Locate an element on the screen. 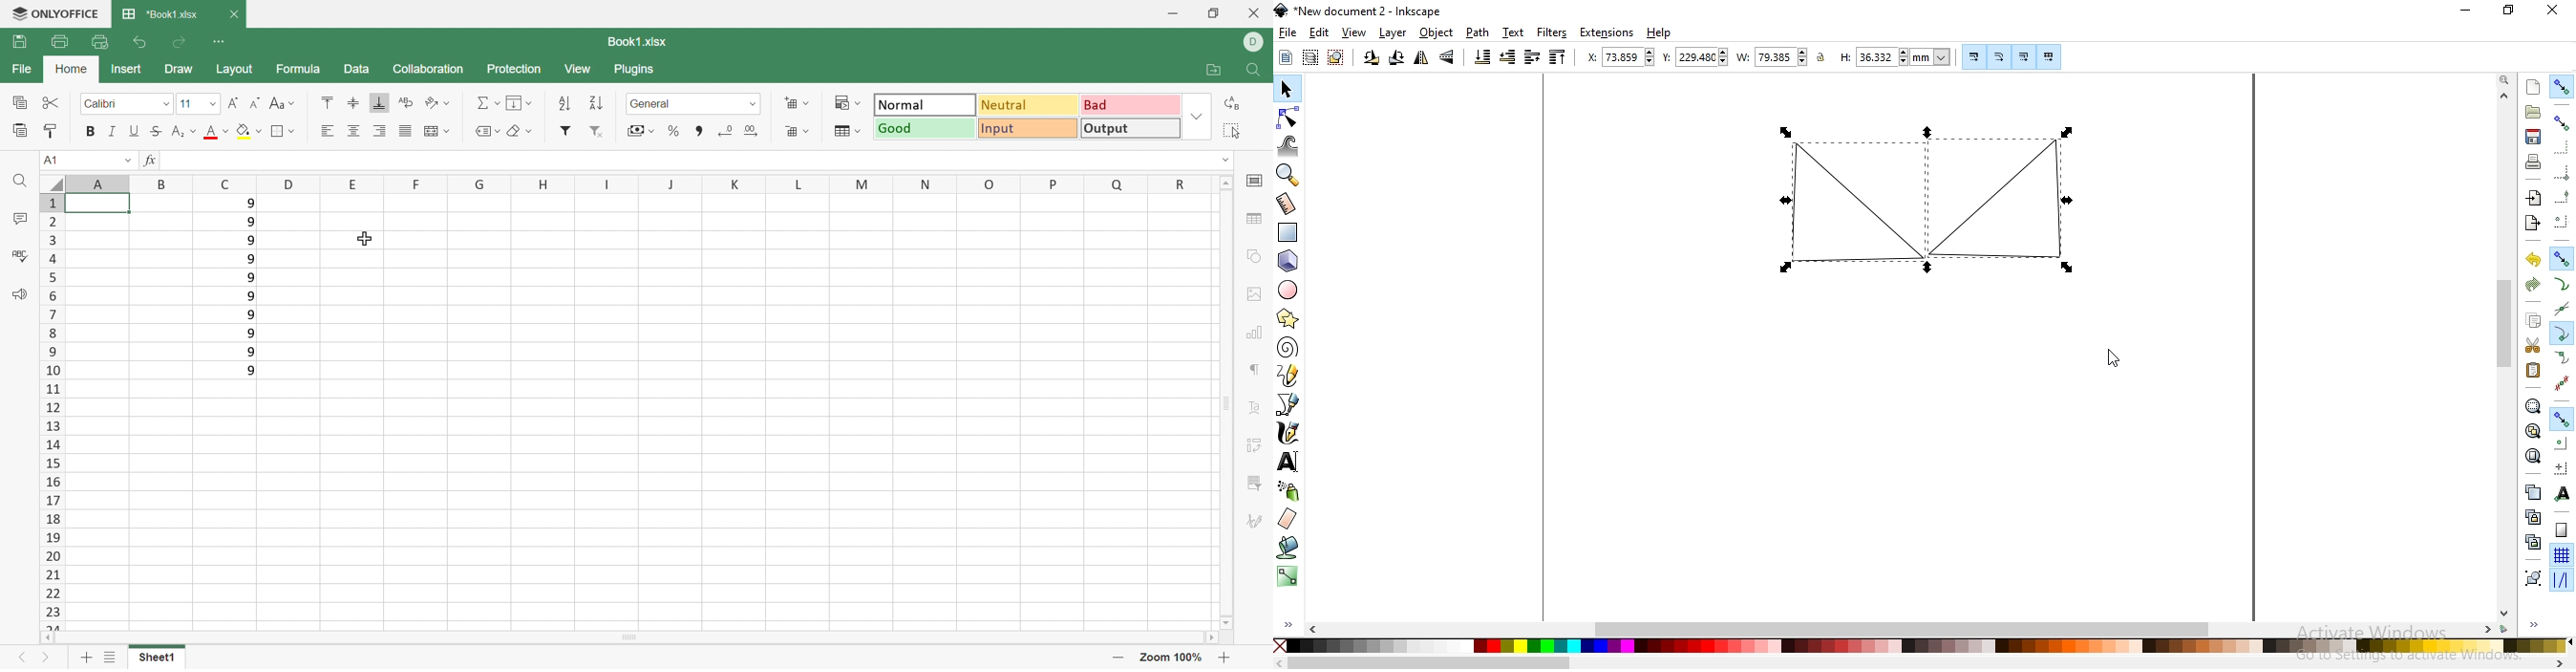  Increment Font size is located at coordinates (234, 104).